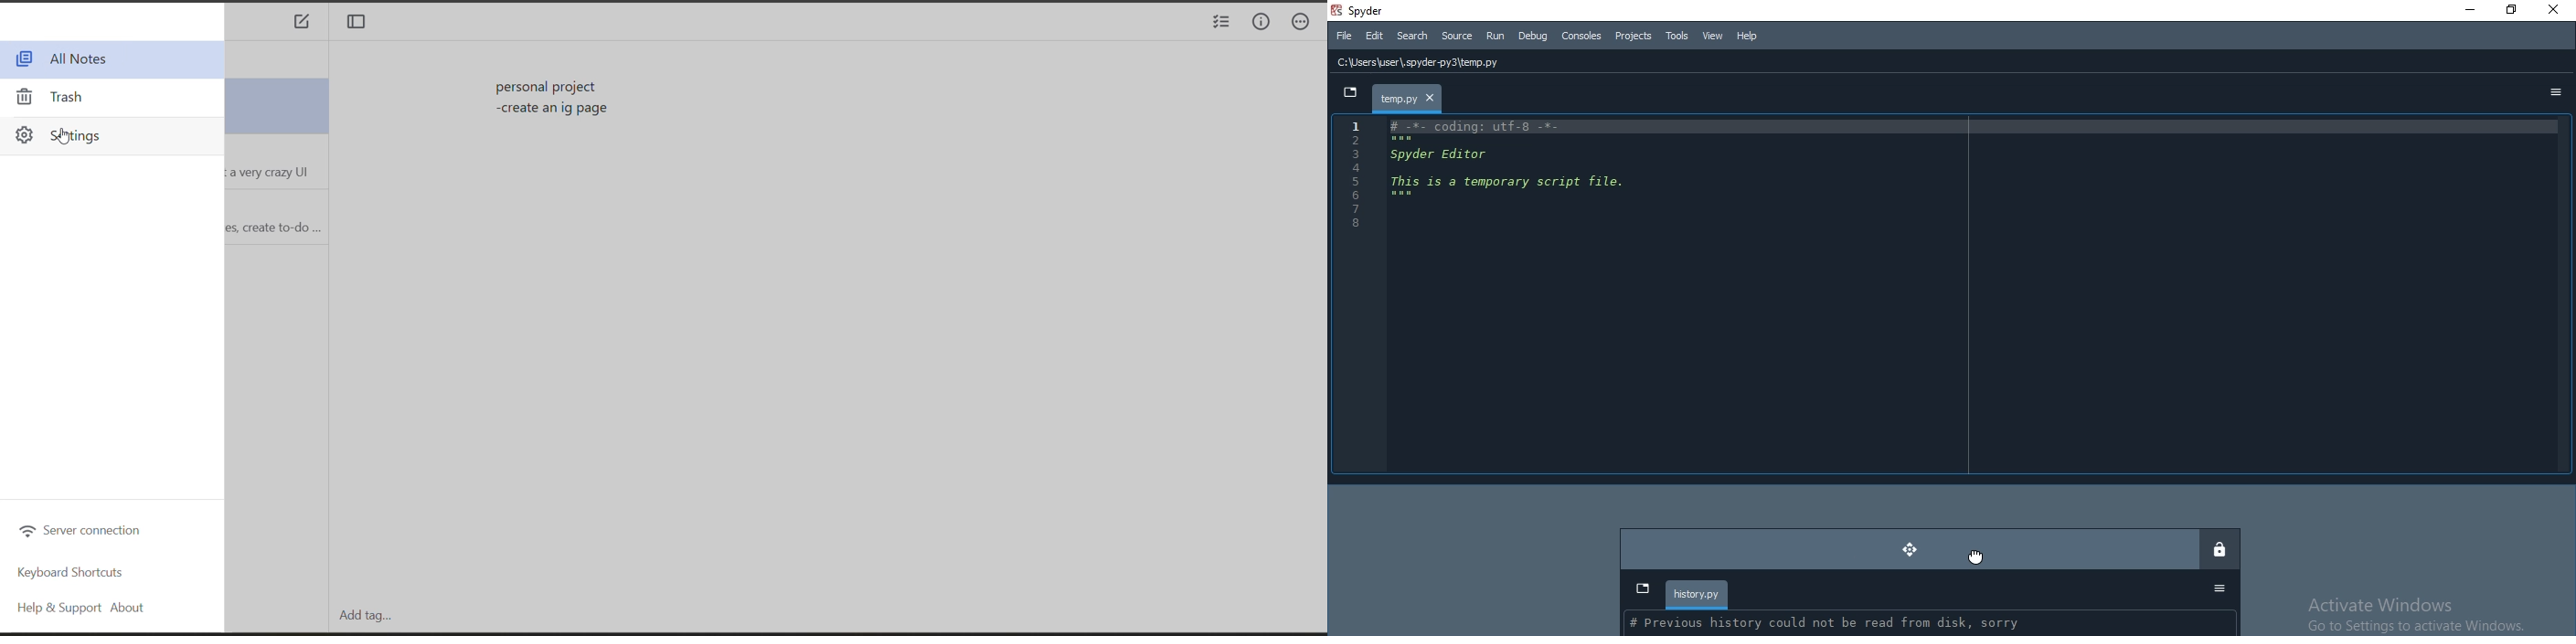  What do you see at coordinates (1756, 35) in the screenshot?
I see `Help` at bounding box center [1756, 35].